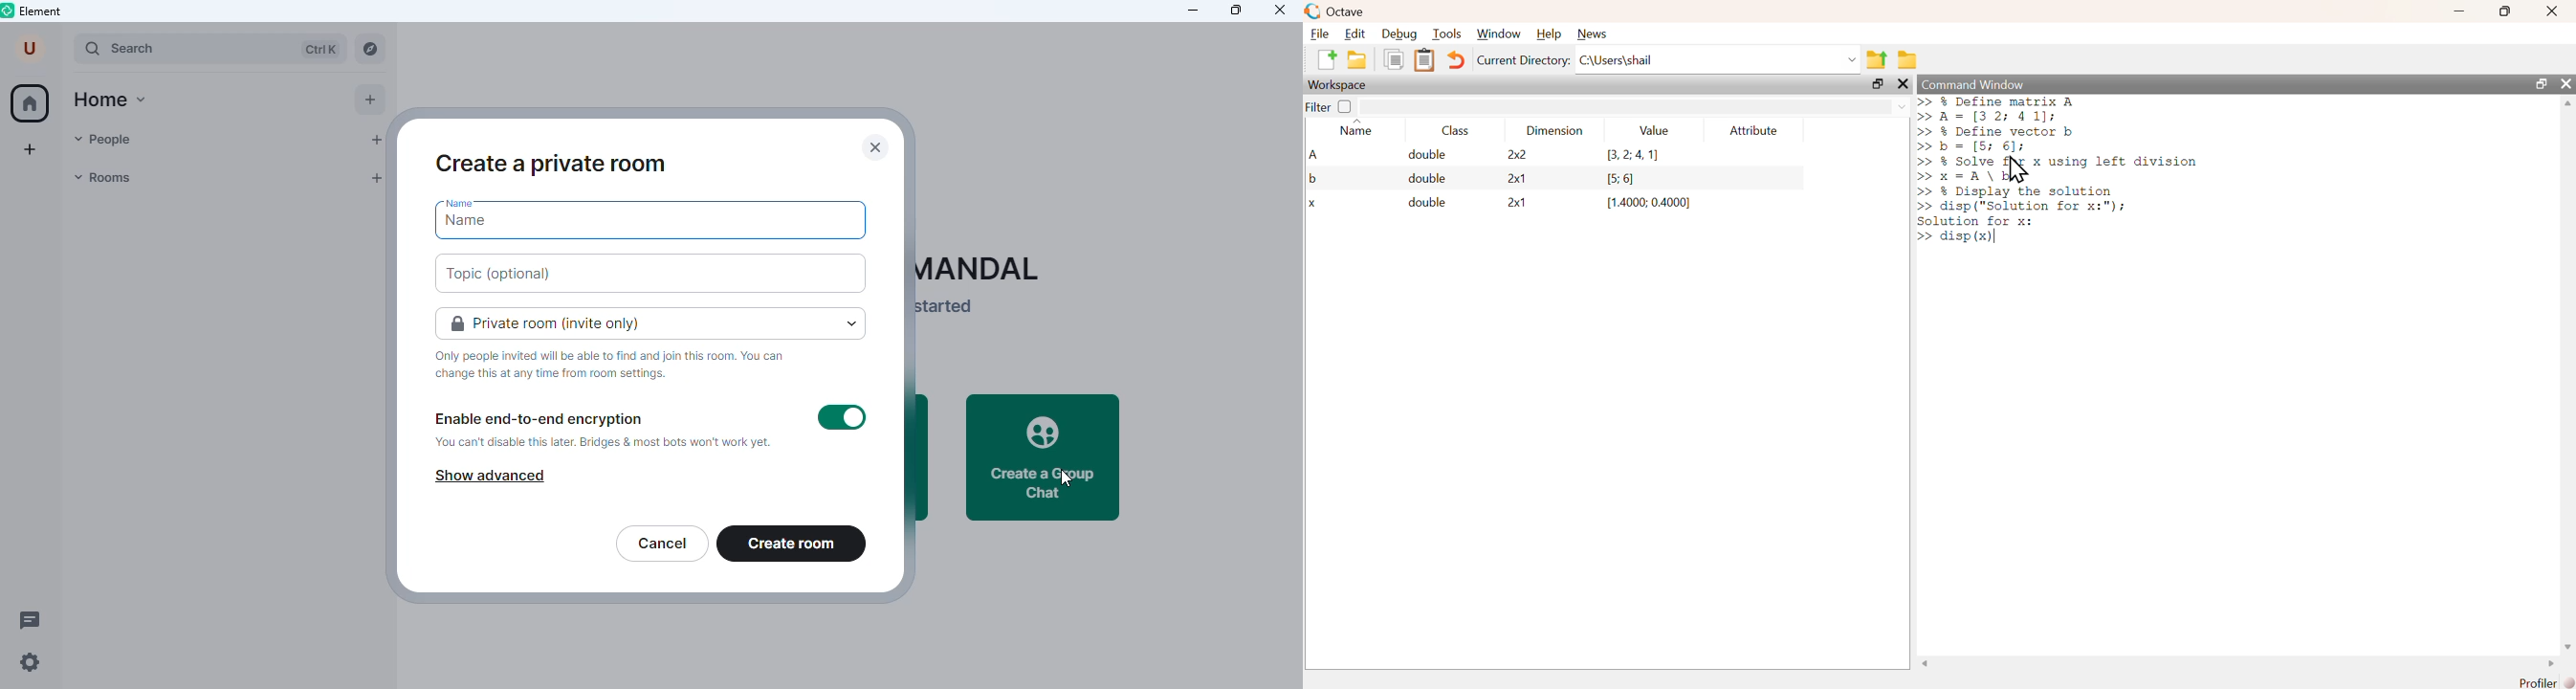 Image resolution: width=2576 pixels, height=700 pixels. I want to click on double, so click(1422, 179).